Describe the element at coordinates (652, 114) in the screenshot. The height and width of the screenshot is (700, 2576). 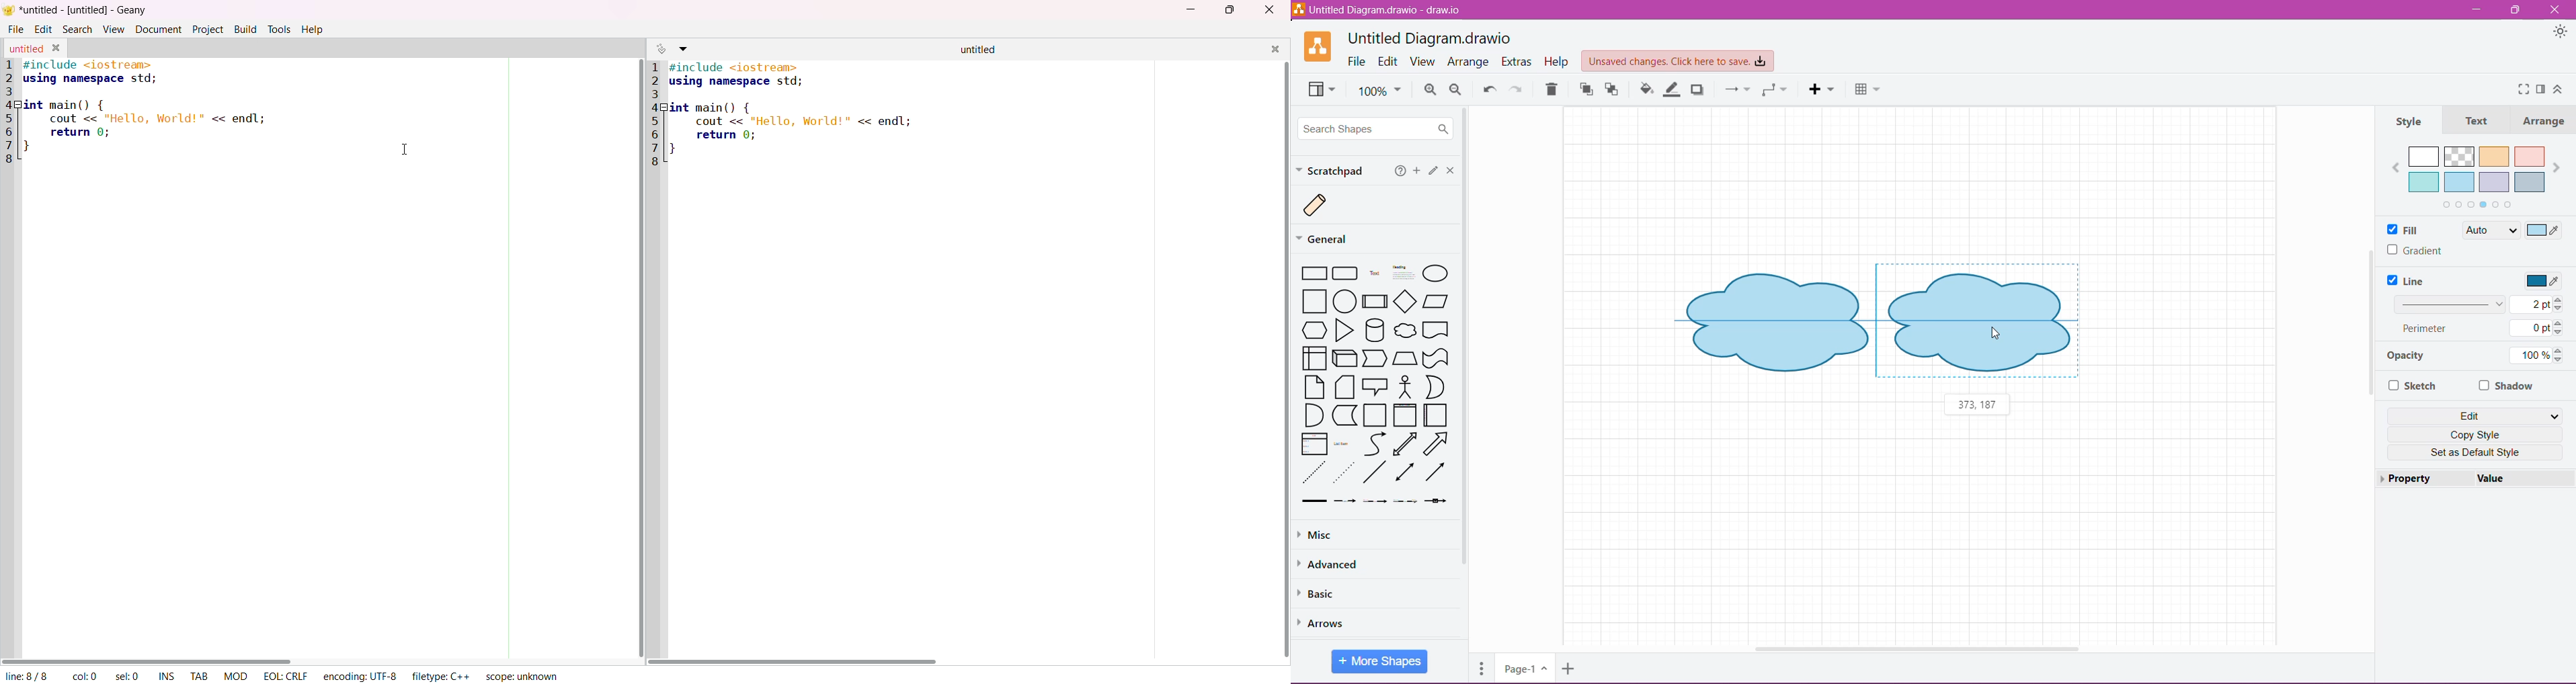
I see `numbered list` at that location.